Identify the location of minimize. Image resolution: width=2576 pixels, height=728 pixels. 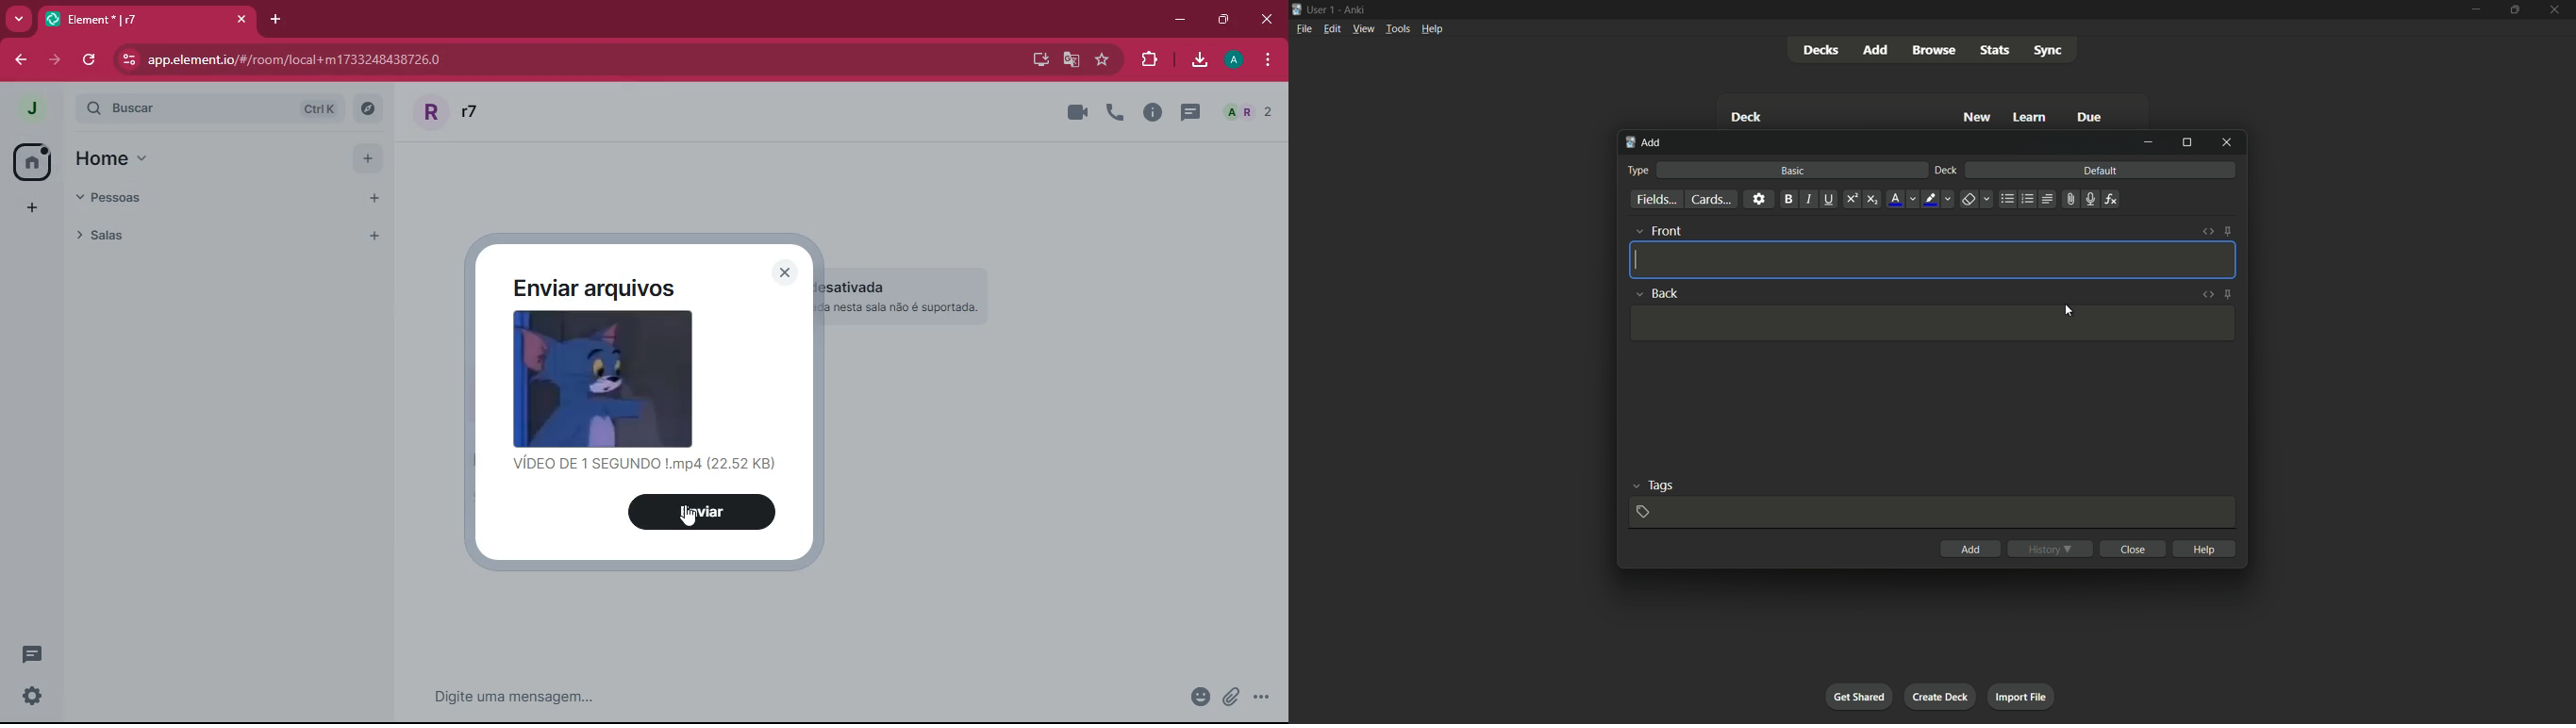
(2148, 142).